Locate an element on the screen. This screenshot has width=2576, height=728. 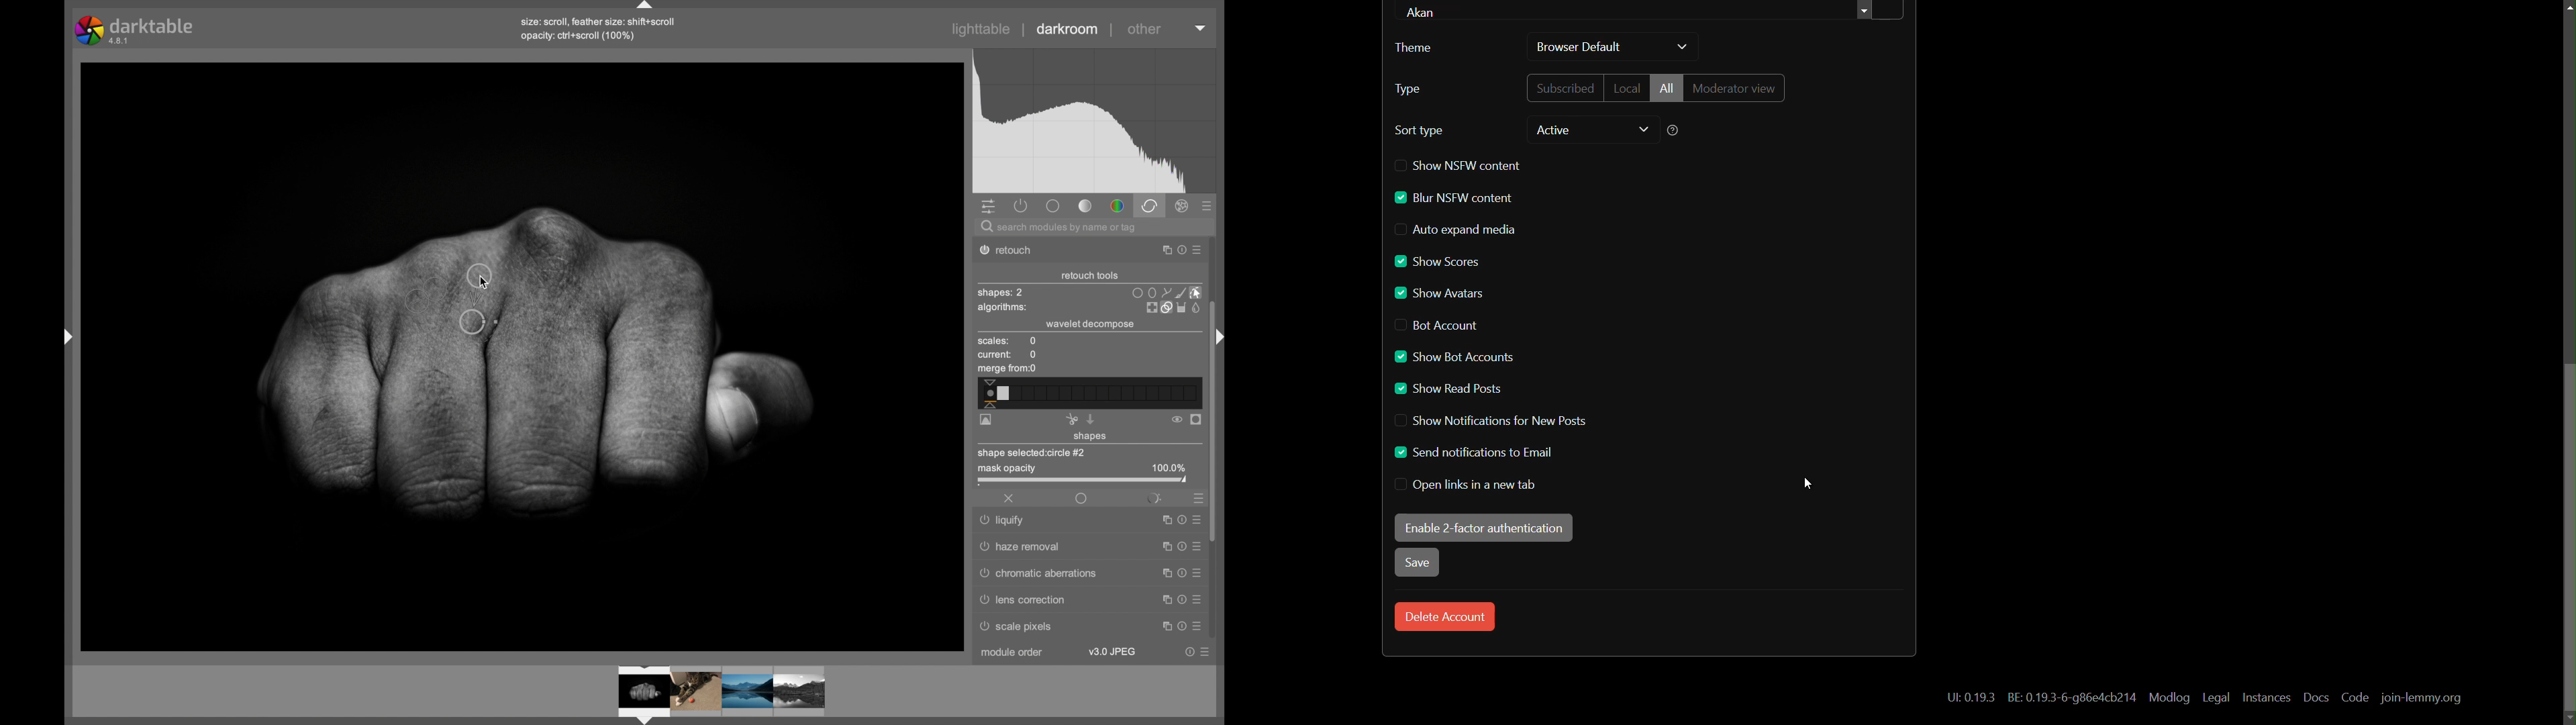
effect is located at coordinates (1183, 206).